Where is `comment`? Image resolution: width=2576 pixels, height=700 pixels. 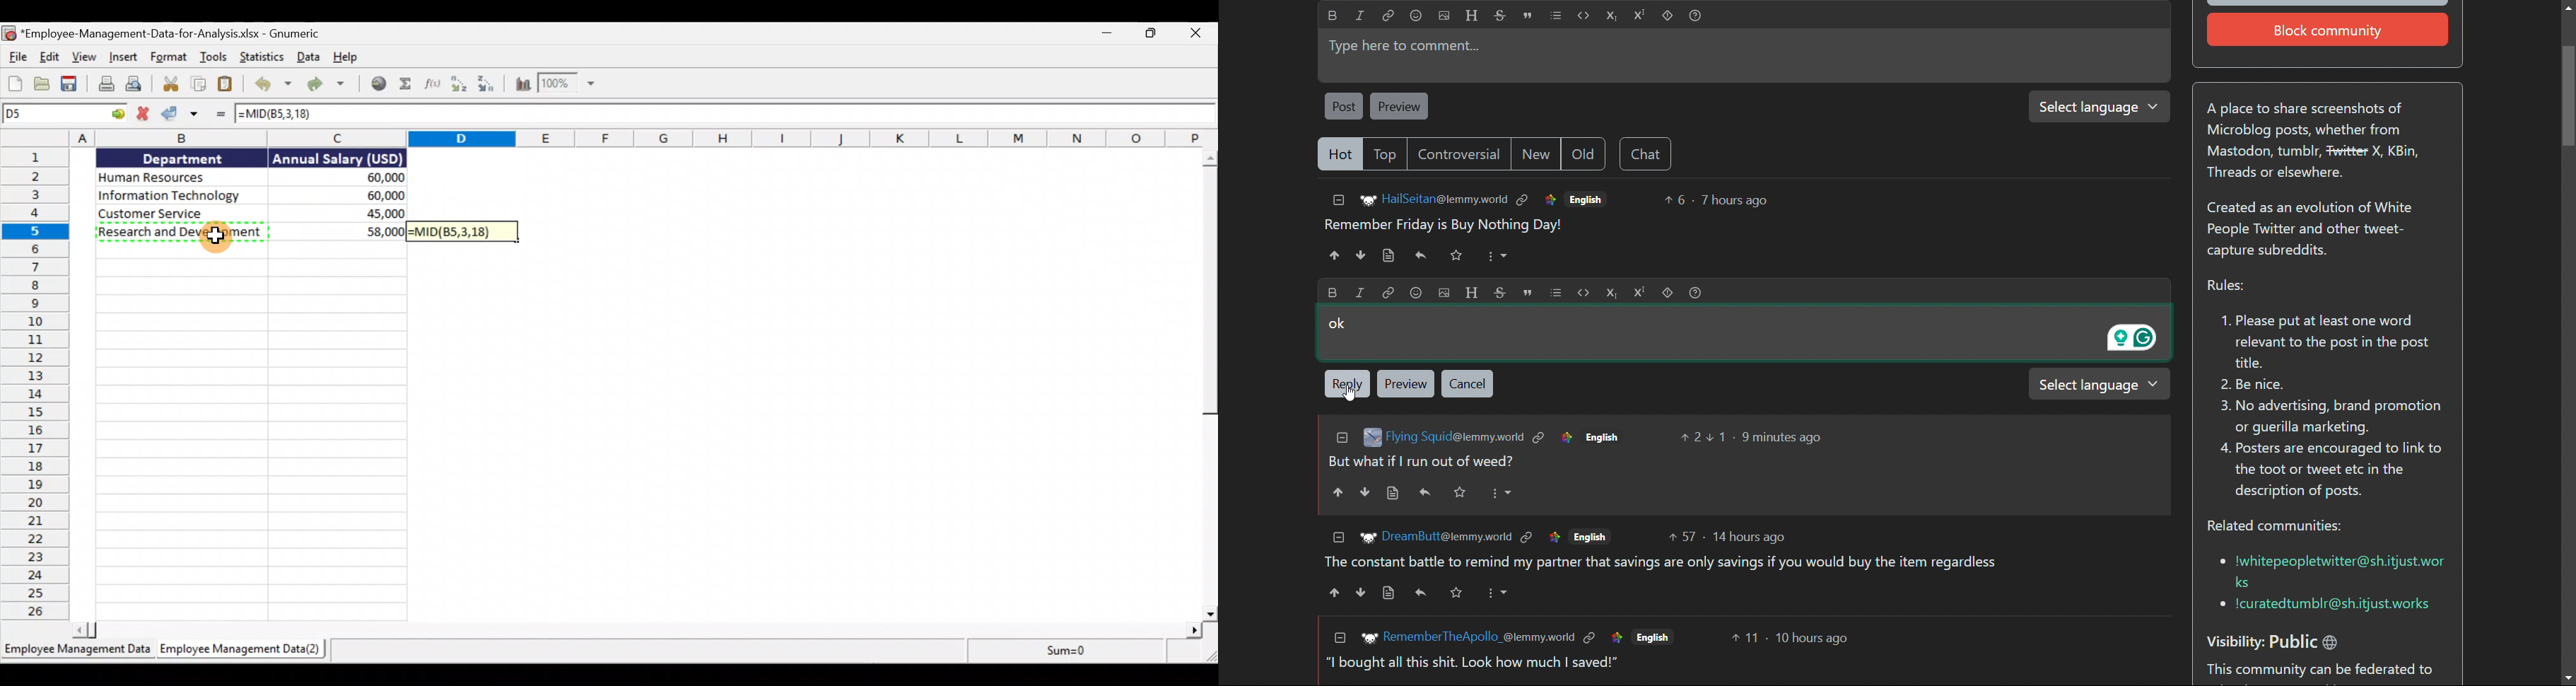
comment is located at coordinates (1431, 462).